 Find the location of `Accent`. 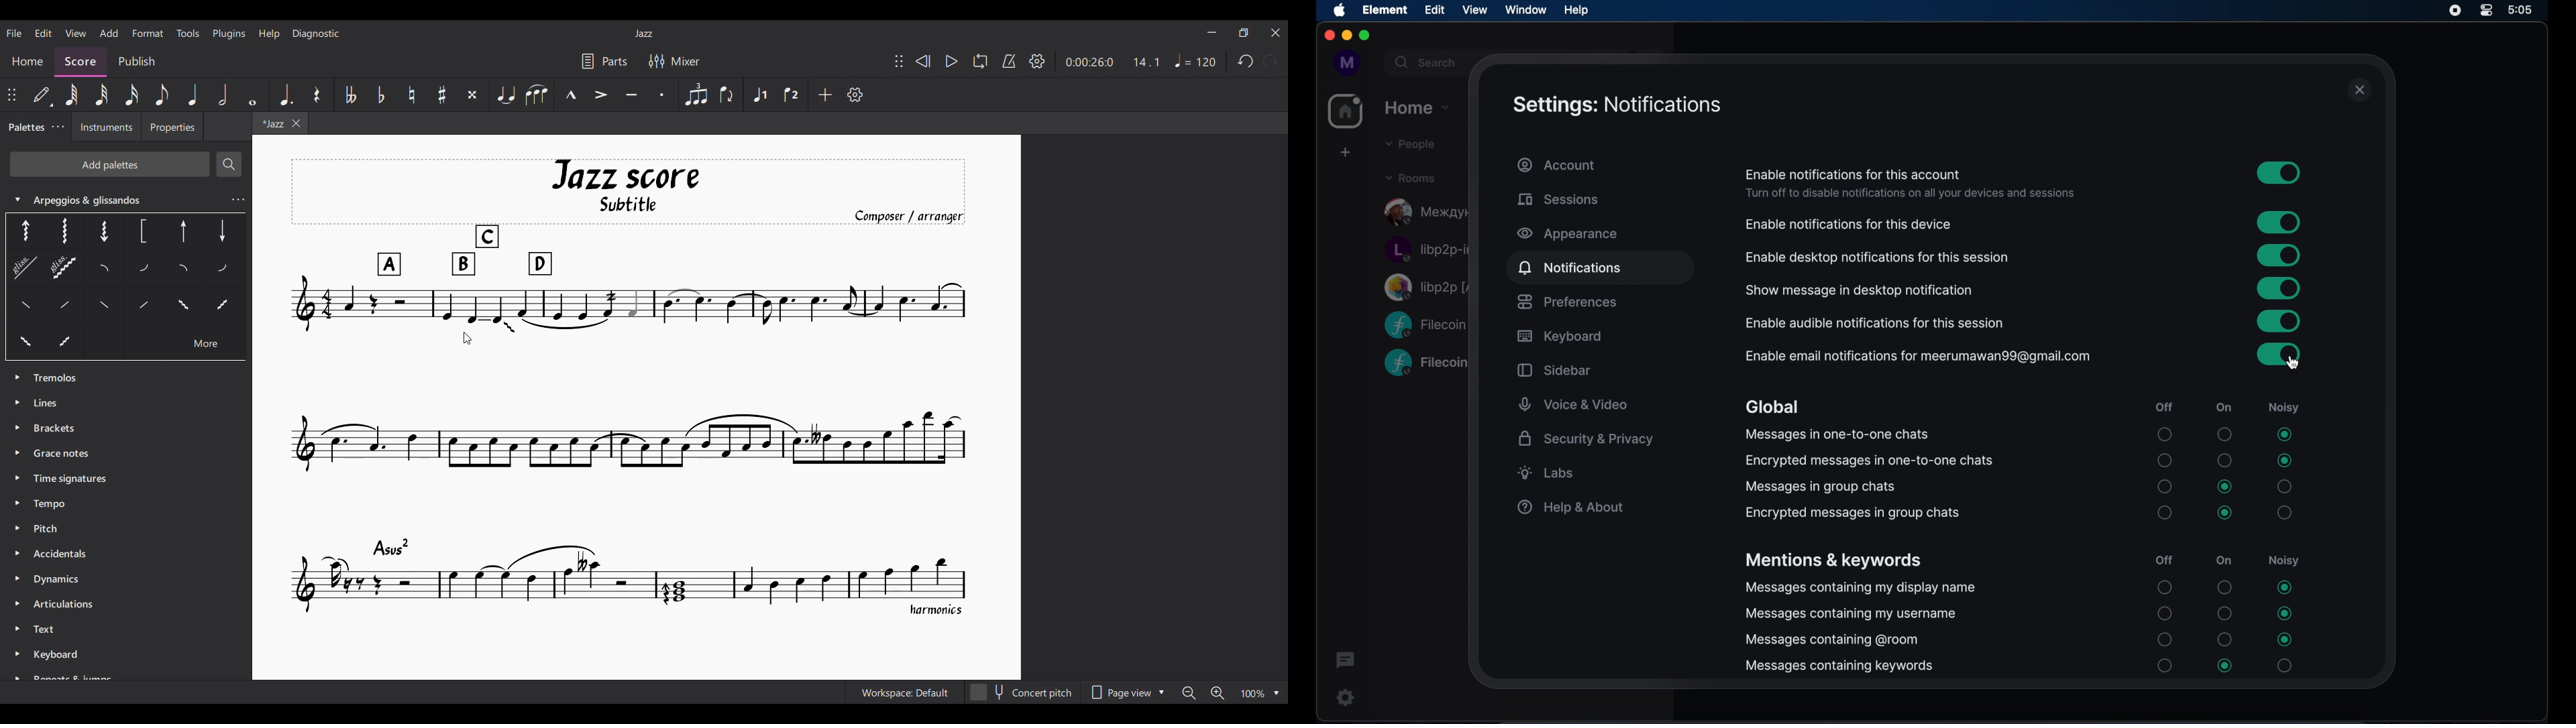

Accent is located at coordinates (602, 95).